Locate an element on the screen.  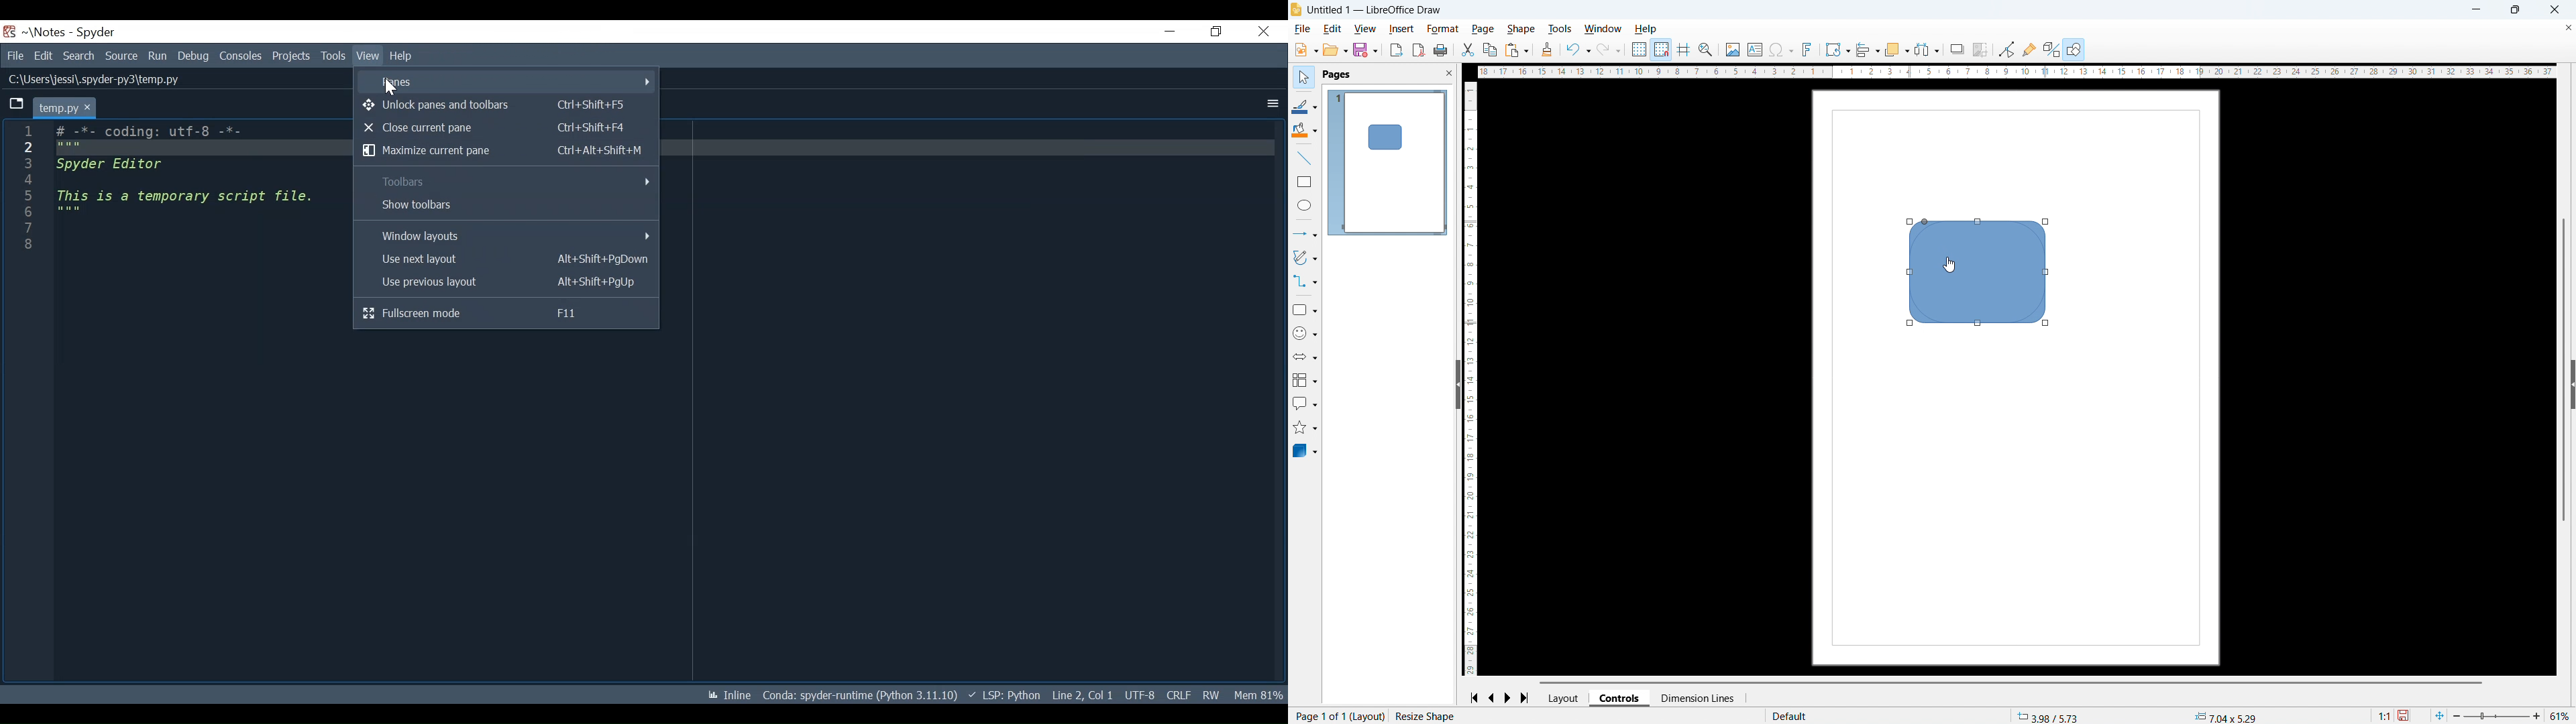
Line 2, Col 1 is located at coordinates (1083, 695).